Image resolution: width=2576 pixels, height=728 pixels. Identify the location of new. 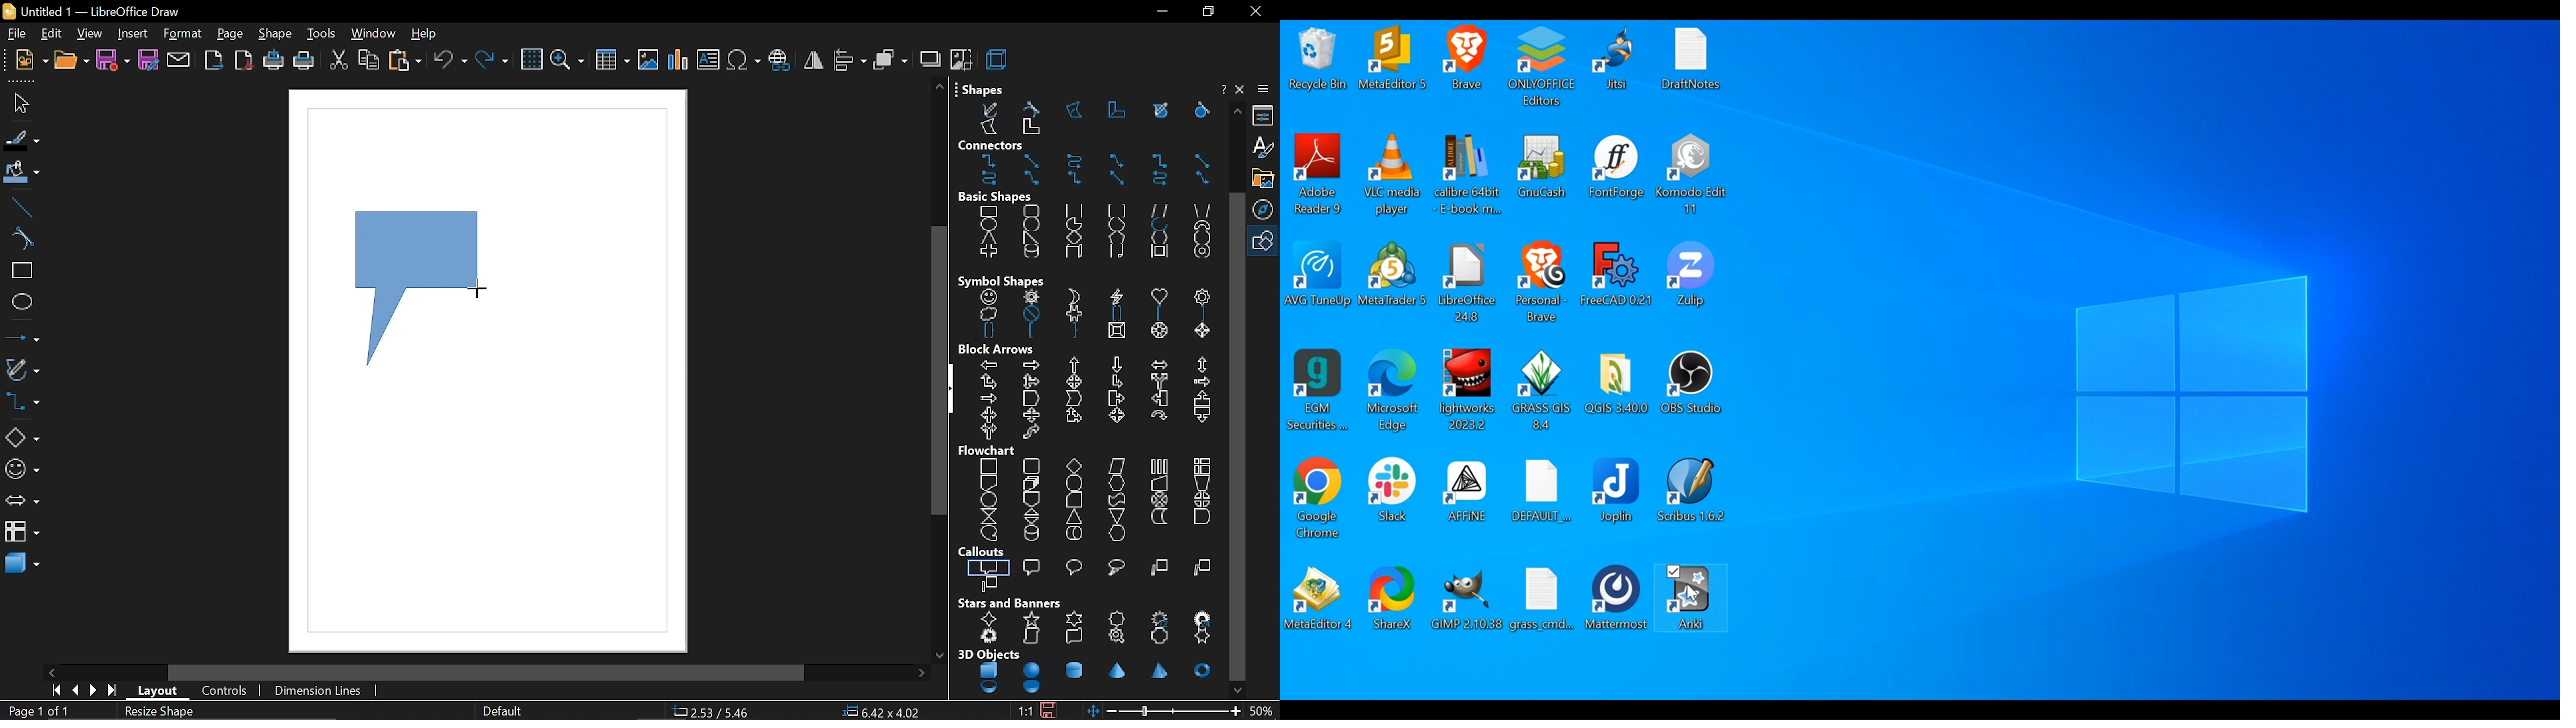
(31, 62).